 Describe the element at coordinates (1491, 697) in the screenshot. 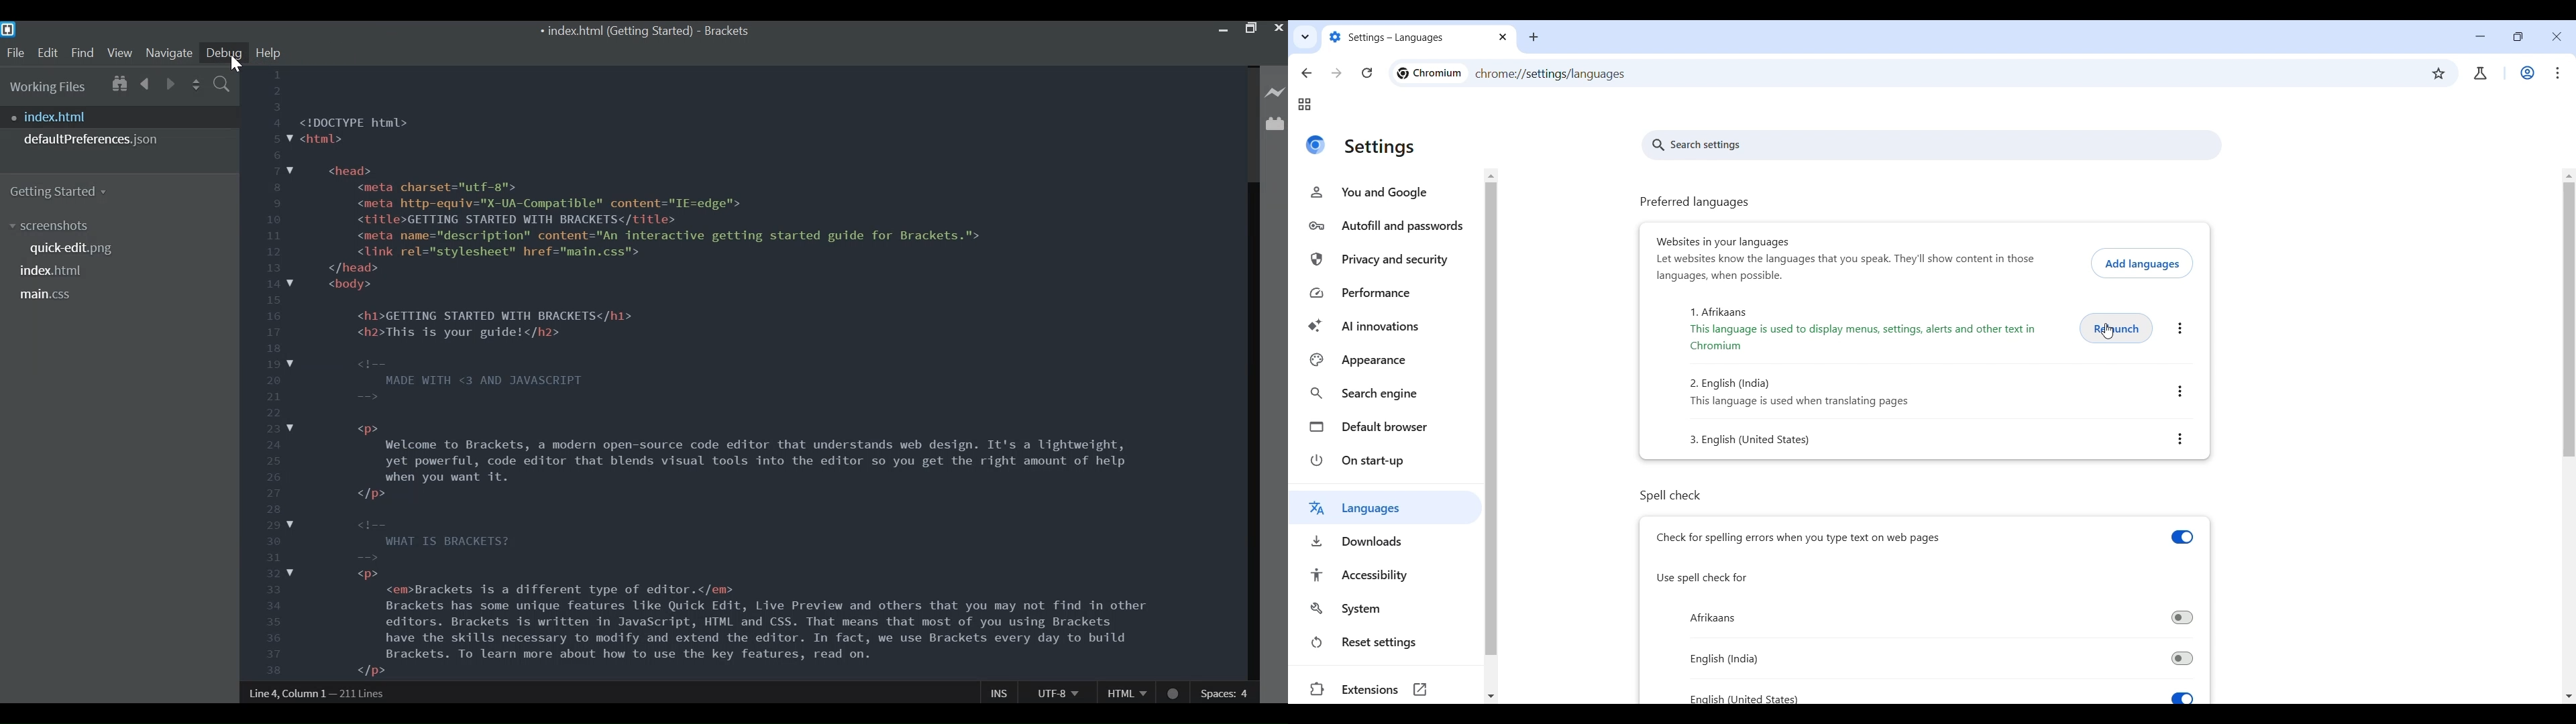

I see `Quick slide to bottom` at that location.